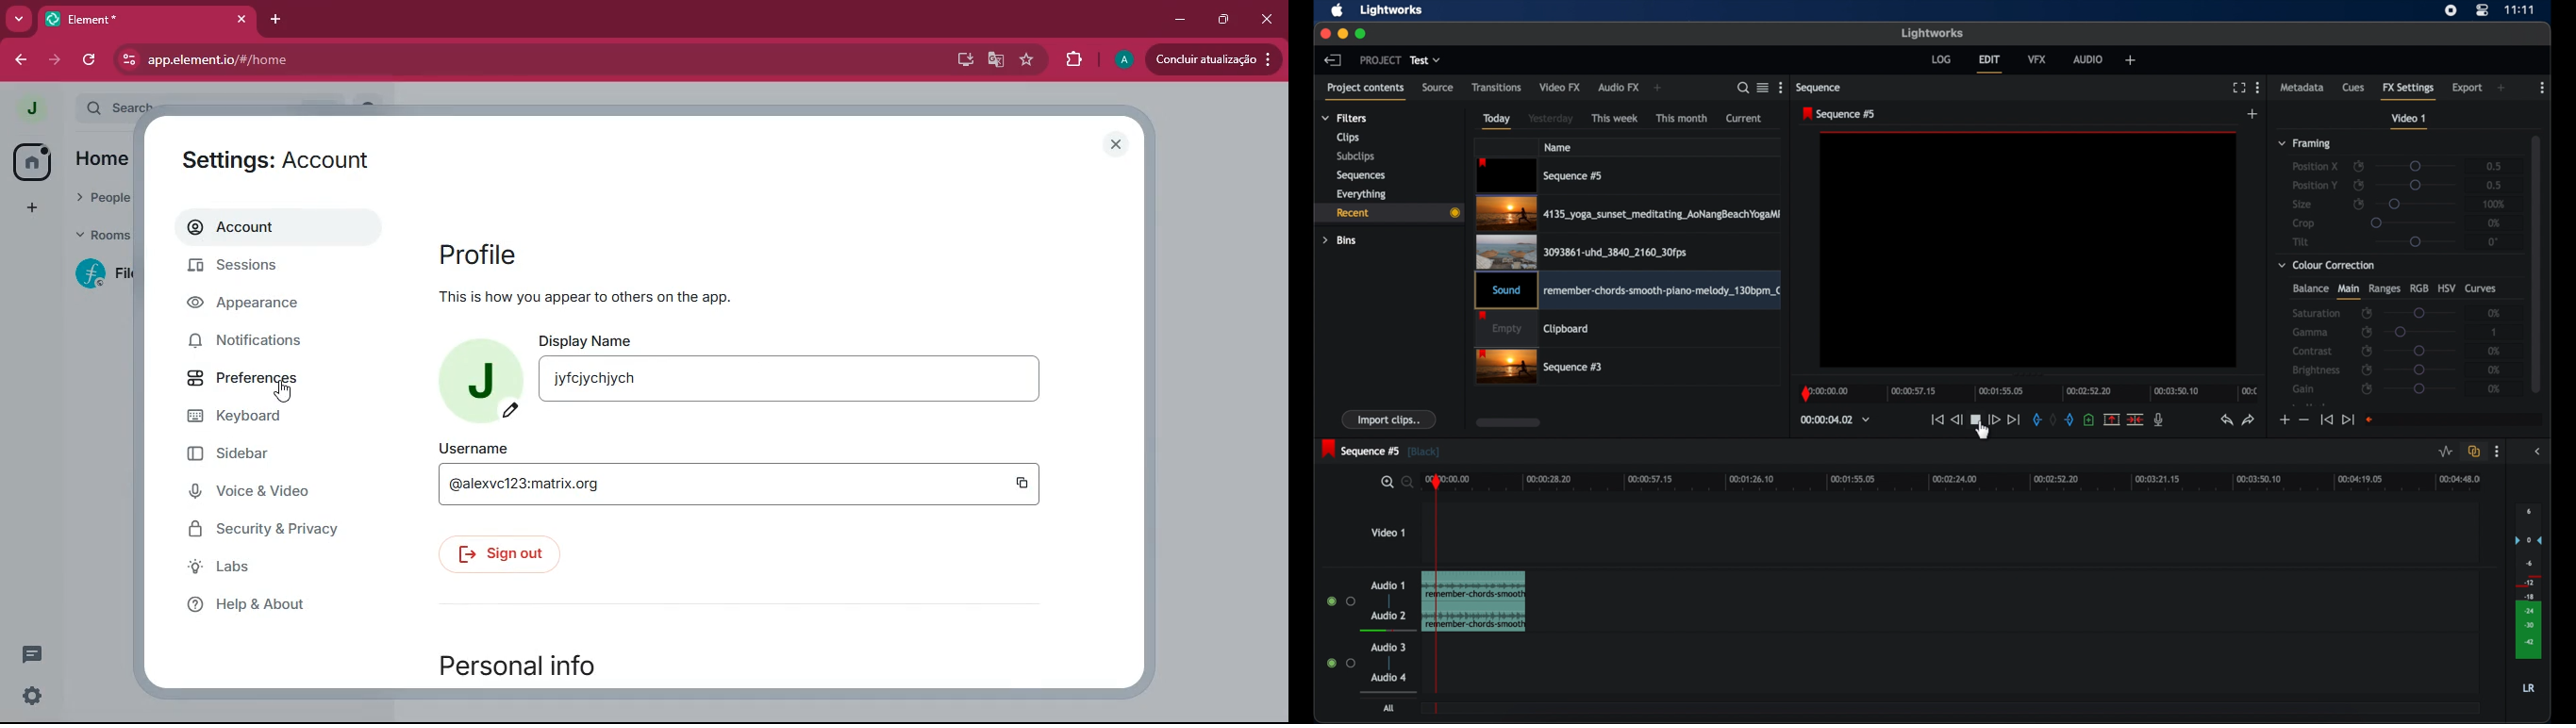 The image size is (2576, 728). What do you see at coordinates (286, 156) in the screenshot?
I see `settings: Account` at bounding box center [286, 156].